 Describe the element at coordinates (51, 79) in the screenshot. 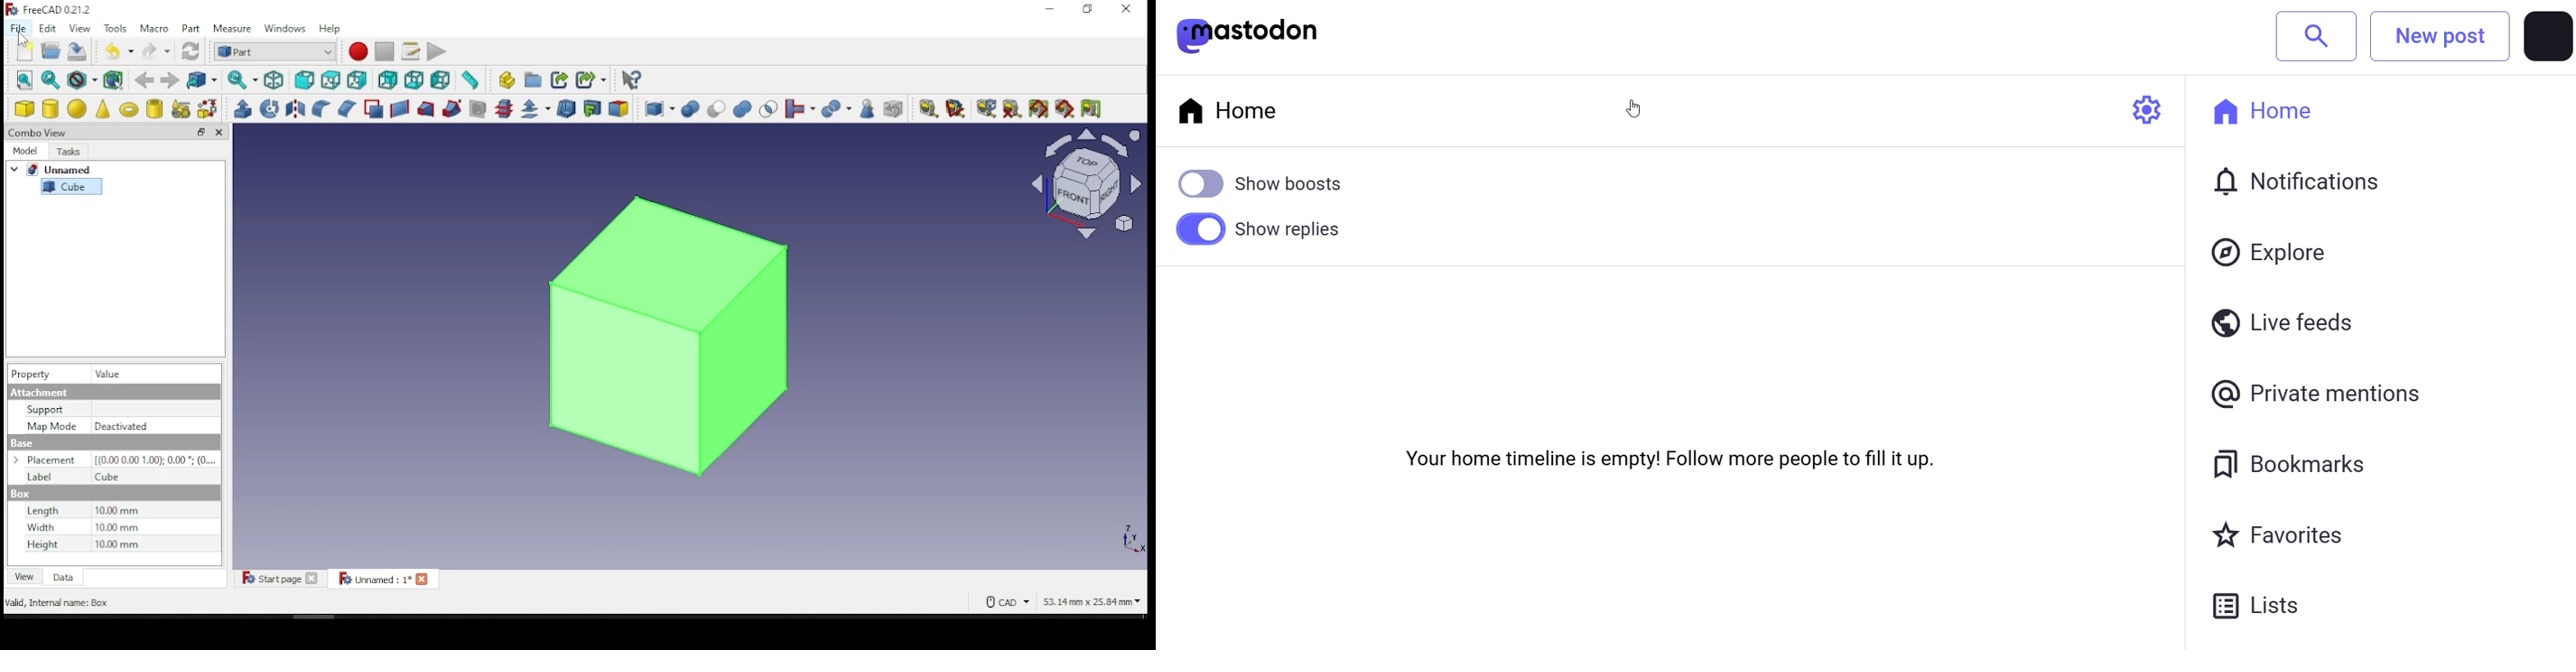

I see `fit selection` at that location.